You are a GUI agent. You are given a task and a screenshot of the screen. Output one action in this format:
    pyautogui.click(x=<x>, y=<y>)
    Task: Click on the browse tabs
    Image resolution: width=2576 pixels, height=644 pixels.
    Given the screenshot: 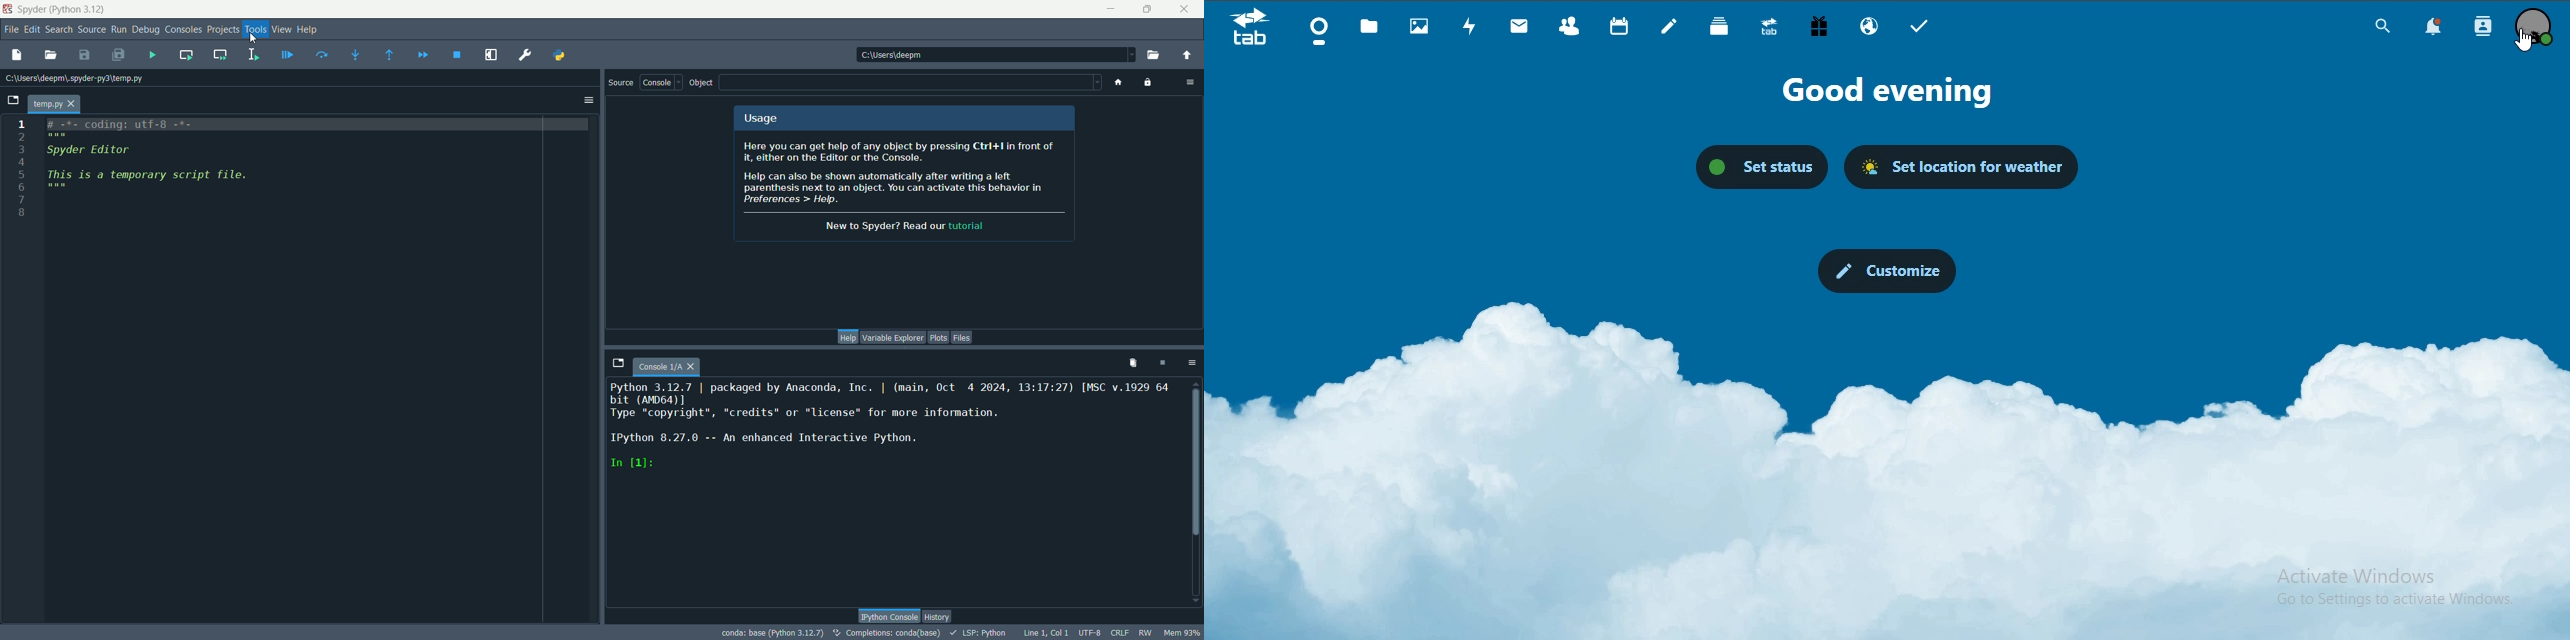 What is the action you would take?
    pyautogui.click(x=617, y=361)
    